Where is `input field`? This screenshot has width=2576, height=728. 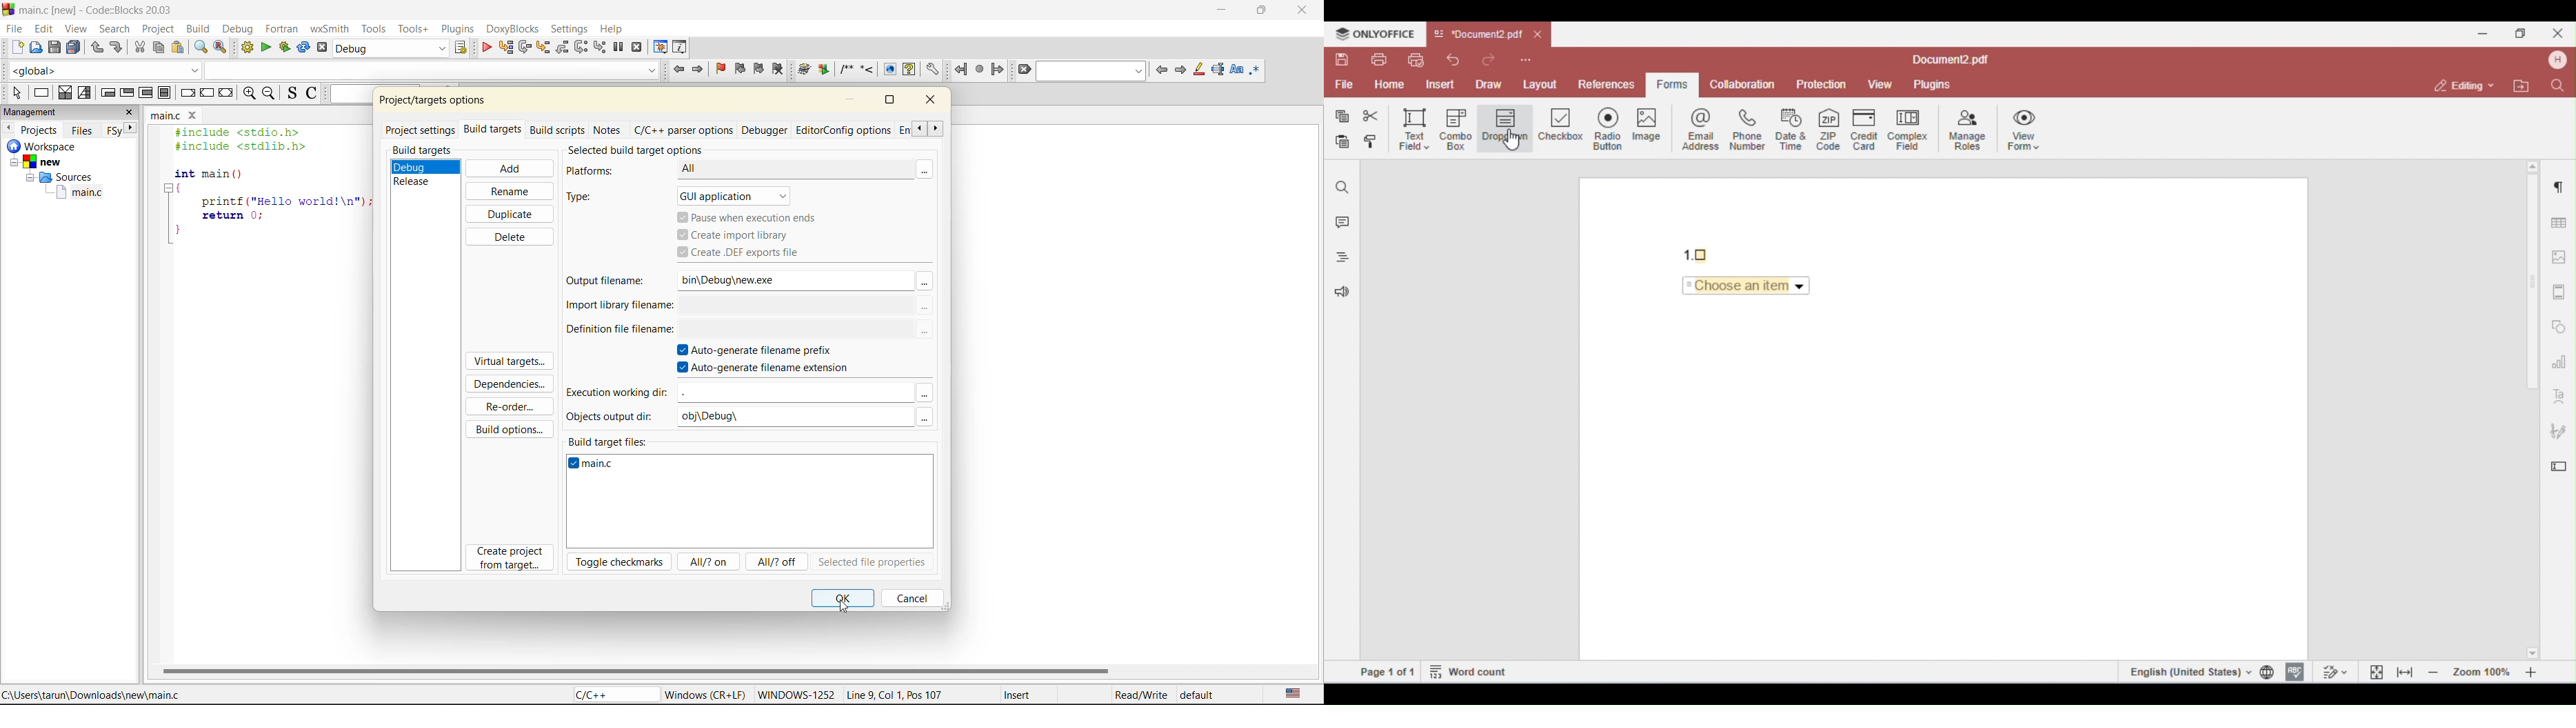
input field is located at coordinates (792, 391).